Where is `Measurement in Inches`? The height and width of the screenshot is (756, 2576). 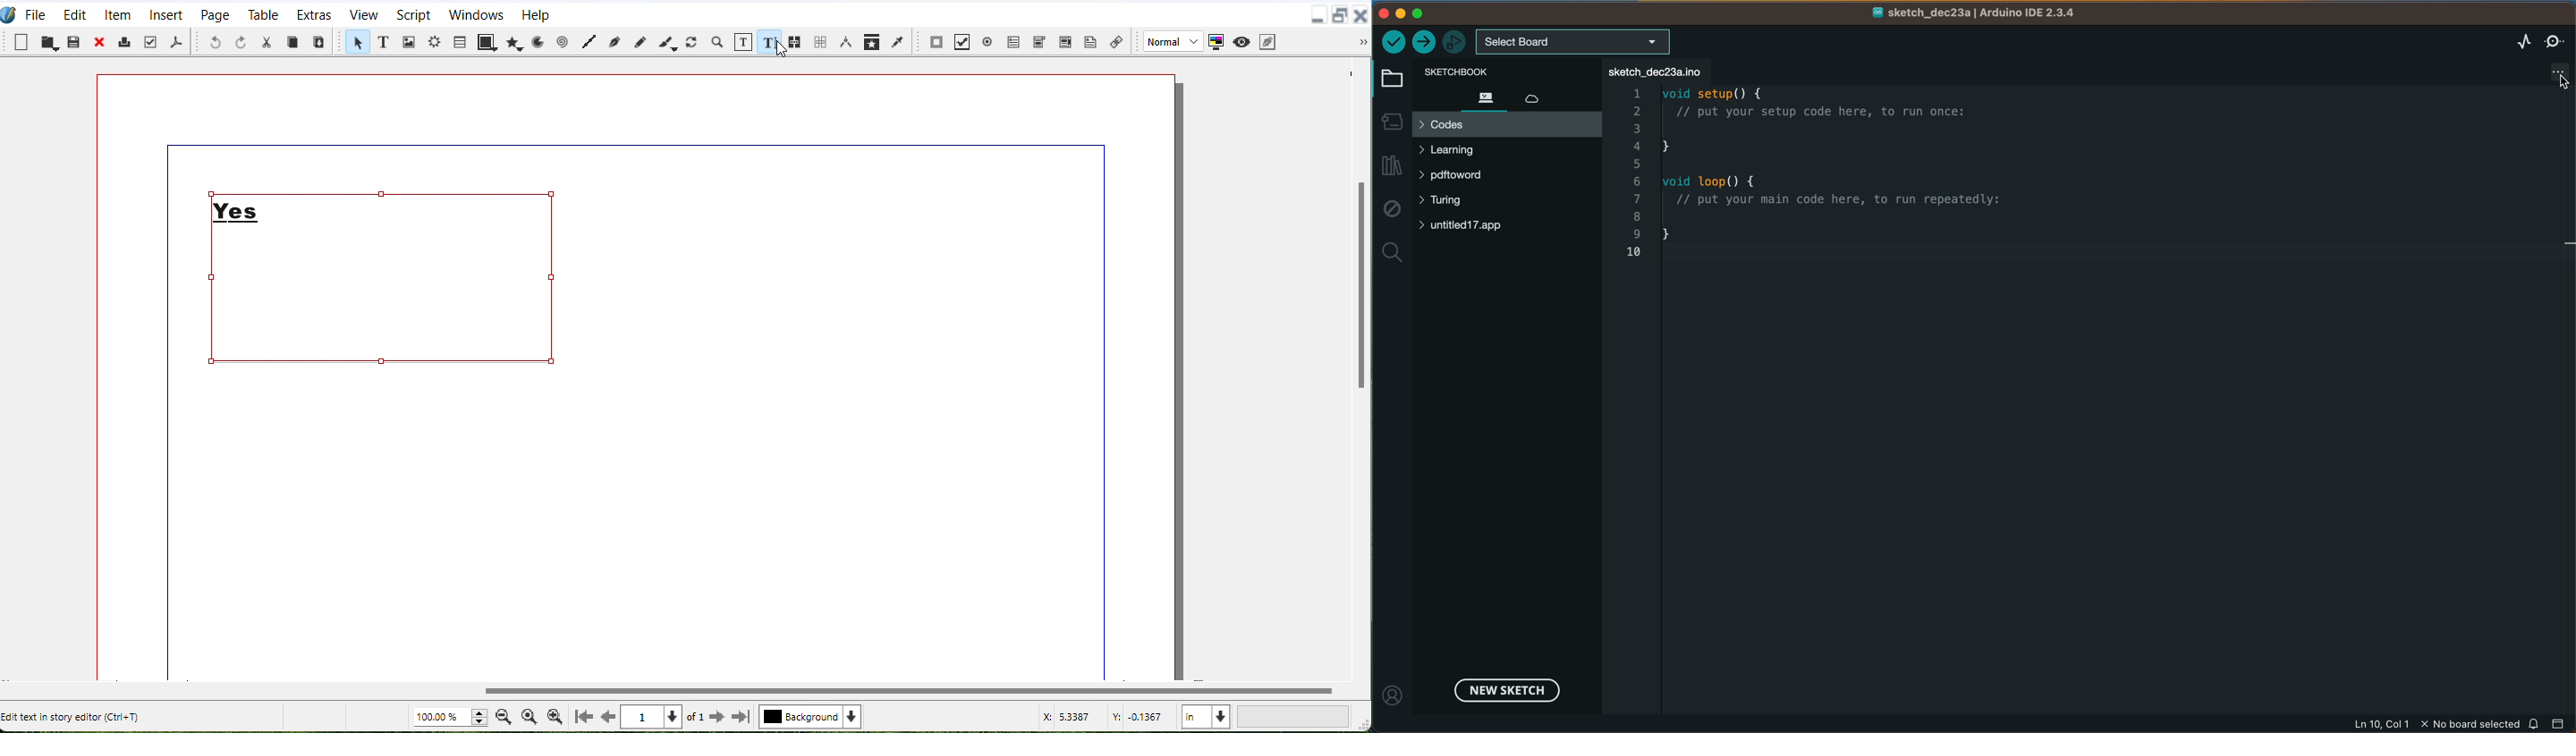 Measurement in Inches is located at coordinates (1206, 715).